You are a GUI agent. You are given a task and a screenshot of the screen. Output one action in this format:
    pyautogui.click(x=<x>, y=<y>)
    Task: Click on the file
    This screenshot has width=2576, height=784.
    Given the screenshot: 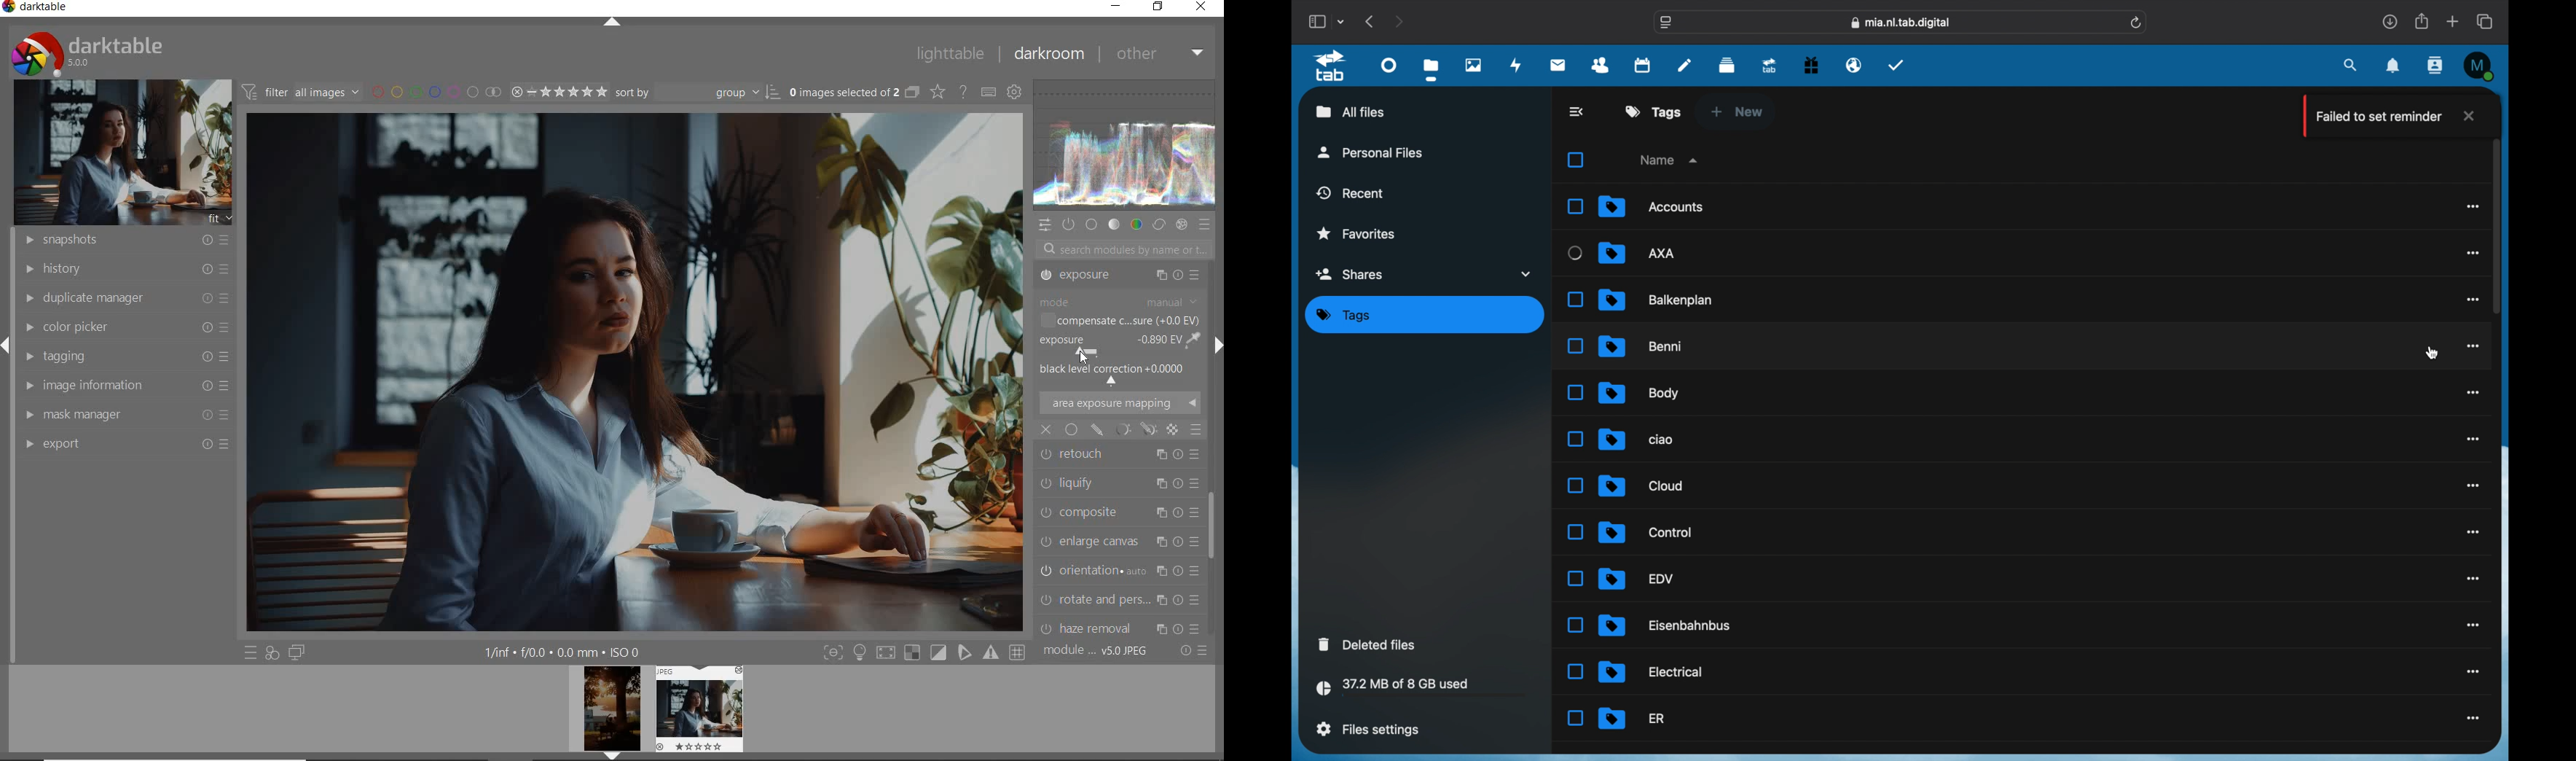 What is the action you would take?
    pyautogui.click(x=1651, y=206)
    